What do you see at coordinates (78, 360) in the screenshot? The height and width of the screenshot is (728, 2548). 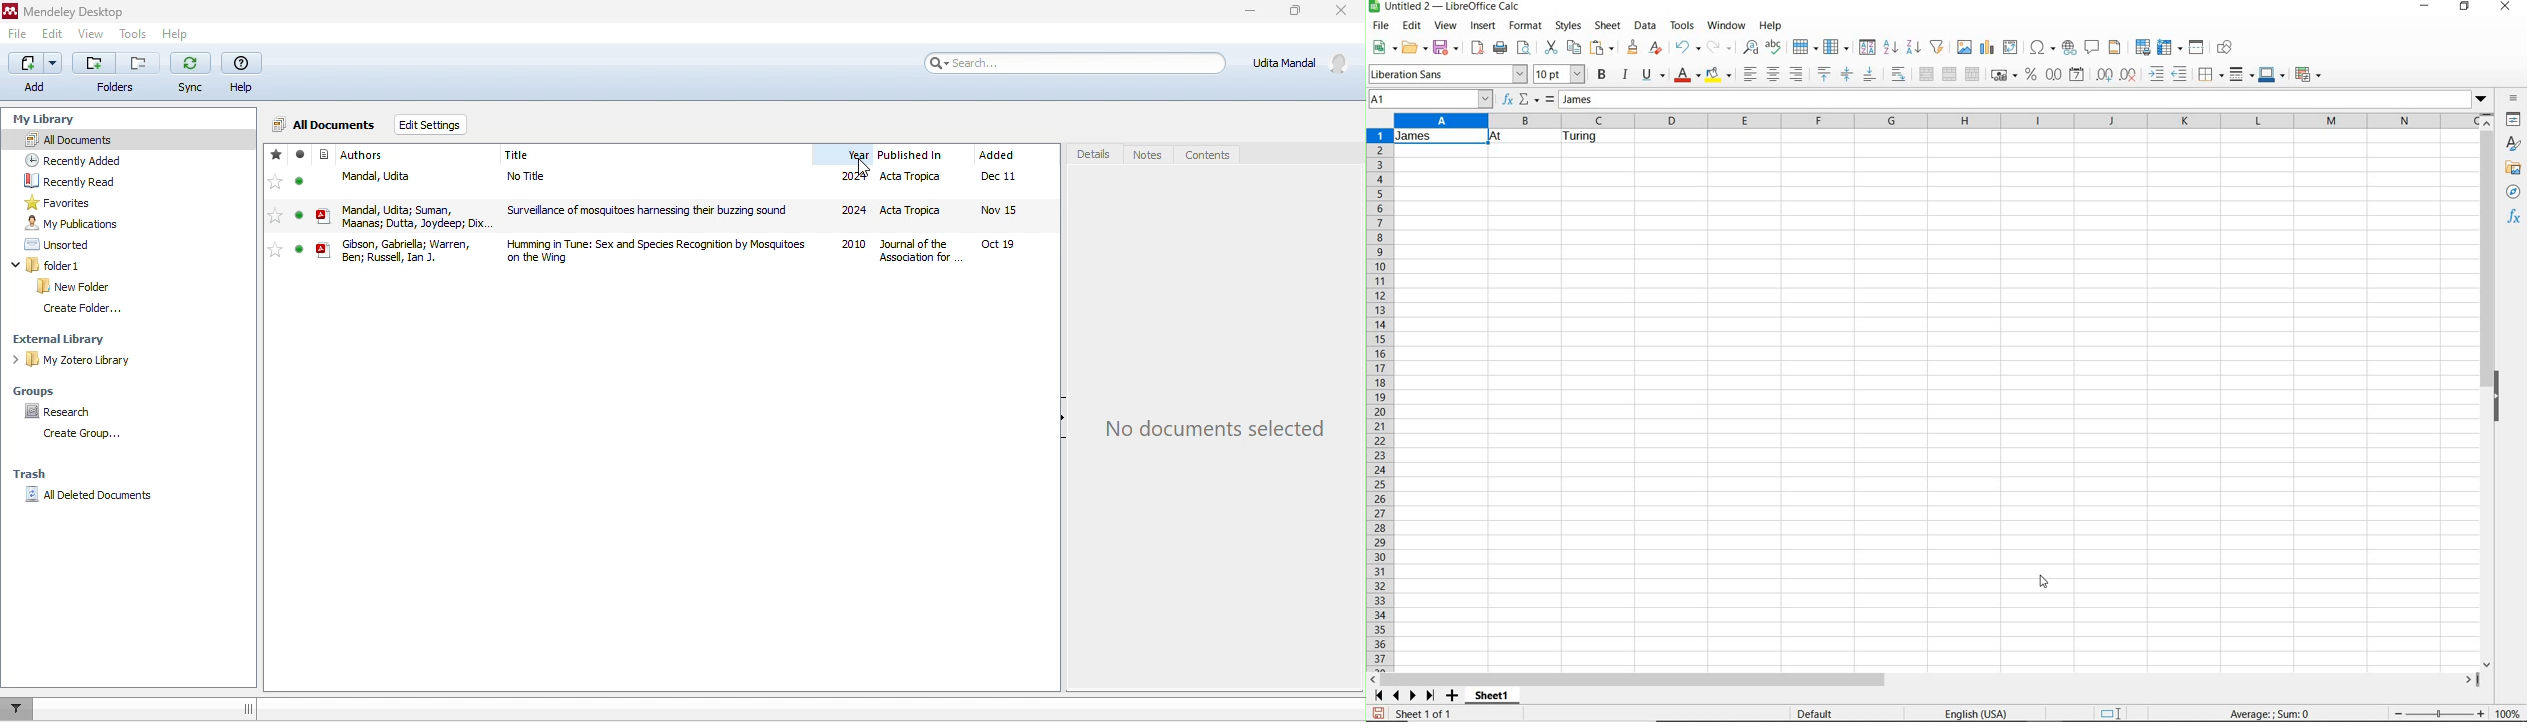 I see `my zotero library` at bounding box center [78, 360].